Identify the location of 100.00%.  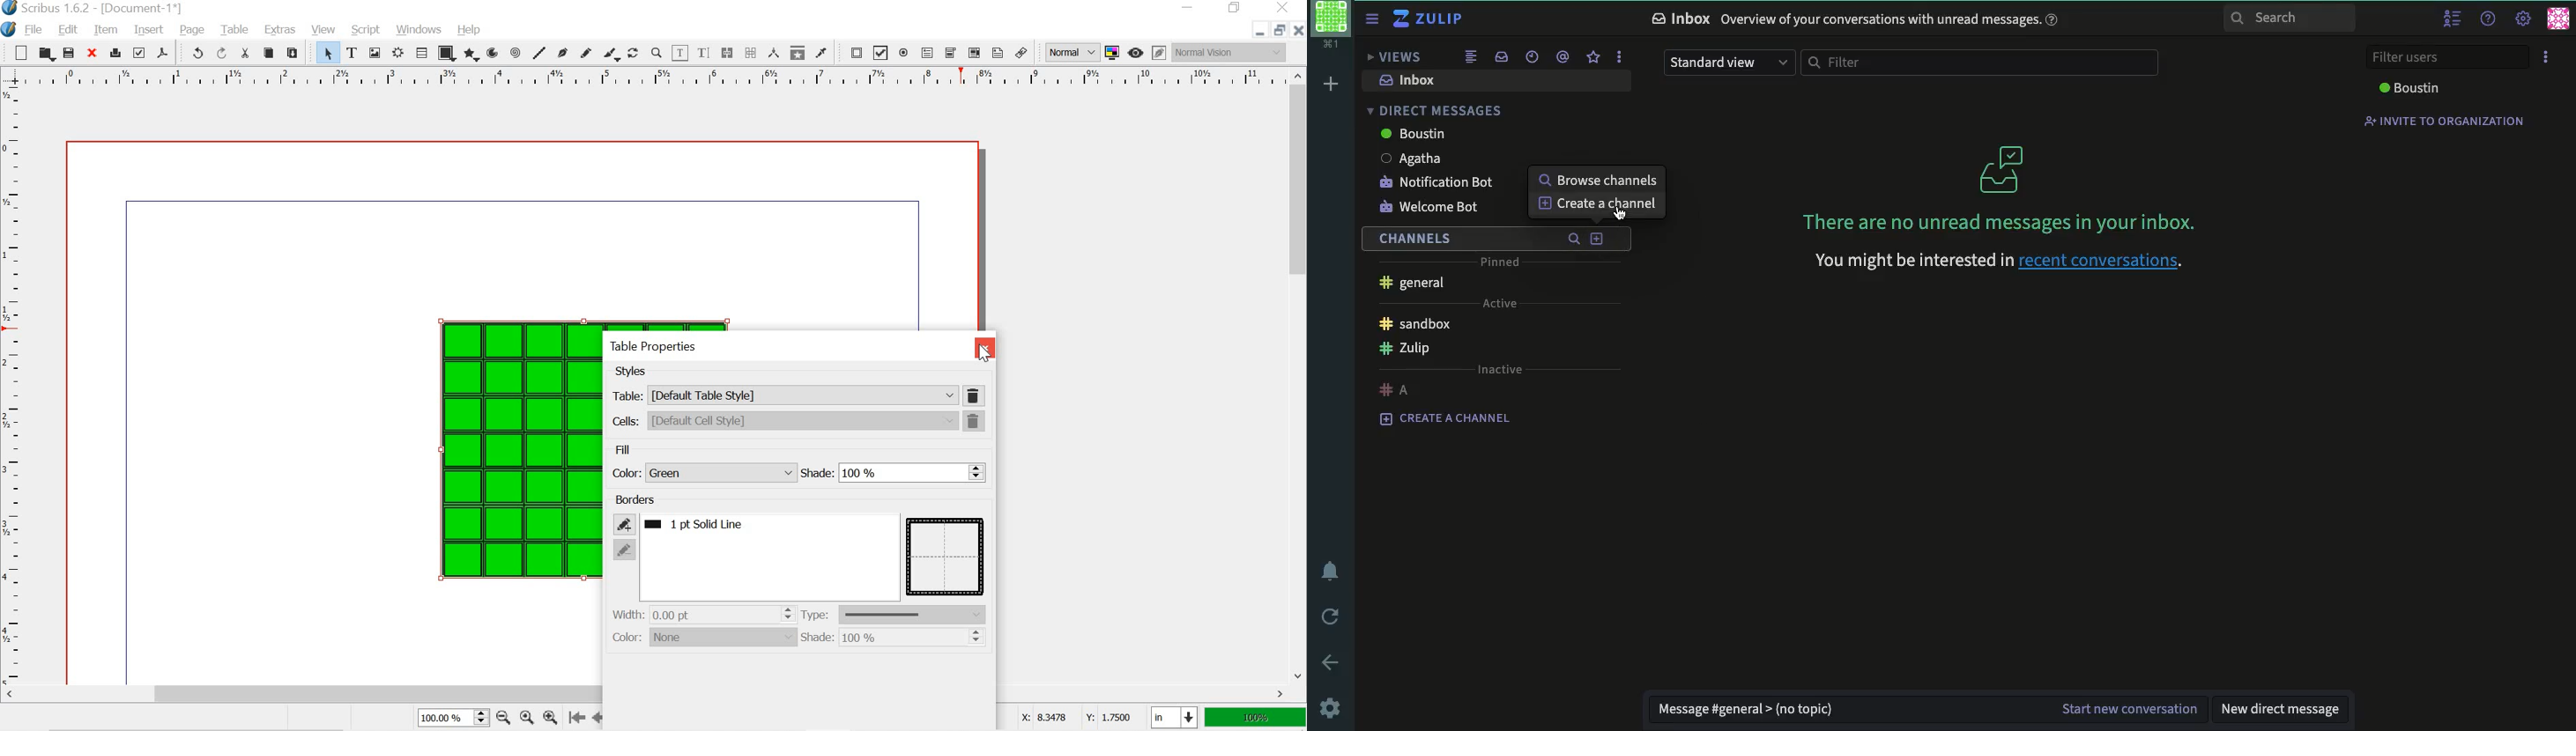
(439, 719).